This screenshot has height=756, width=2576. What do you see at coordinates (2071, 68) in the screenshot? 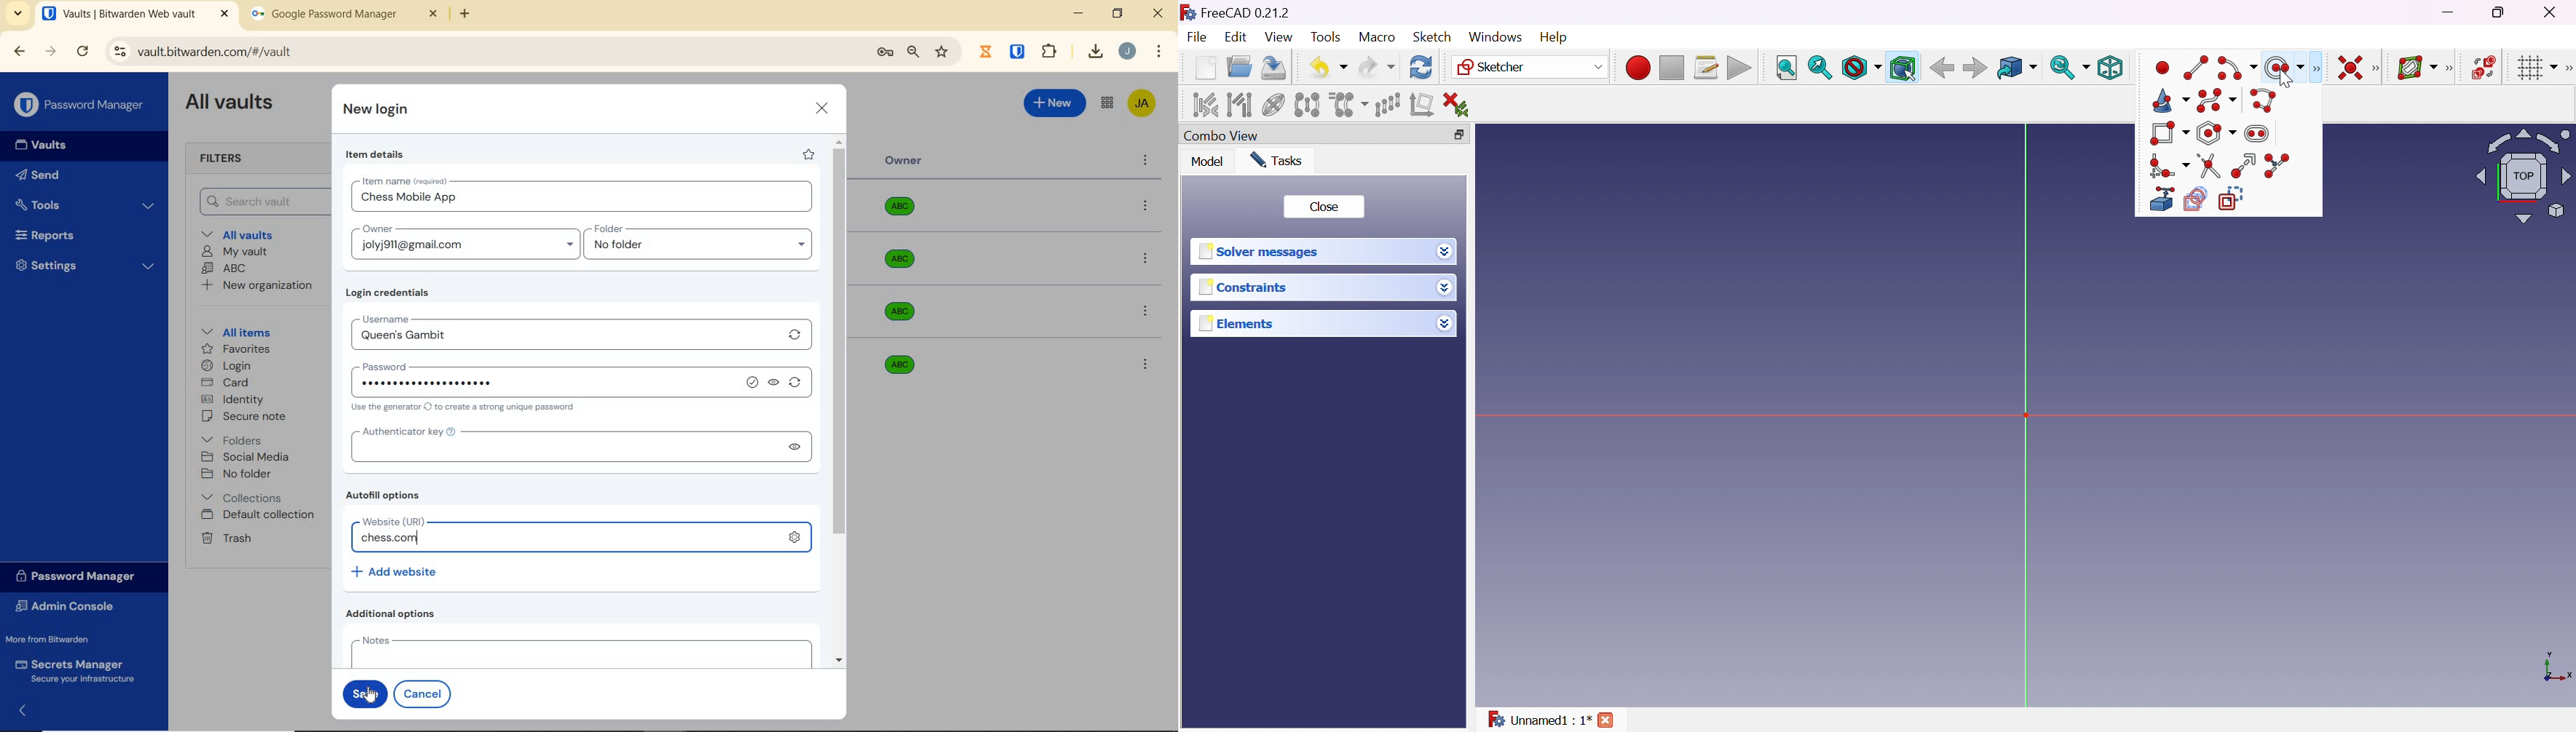
I see `` at bounding box center [2071, 68].